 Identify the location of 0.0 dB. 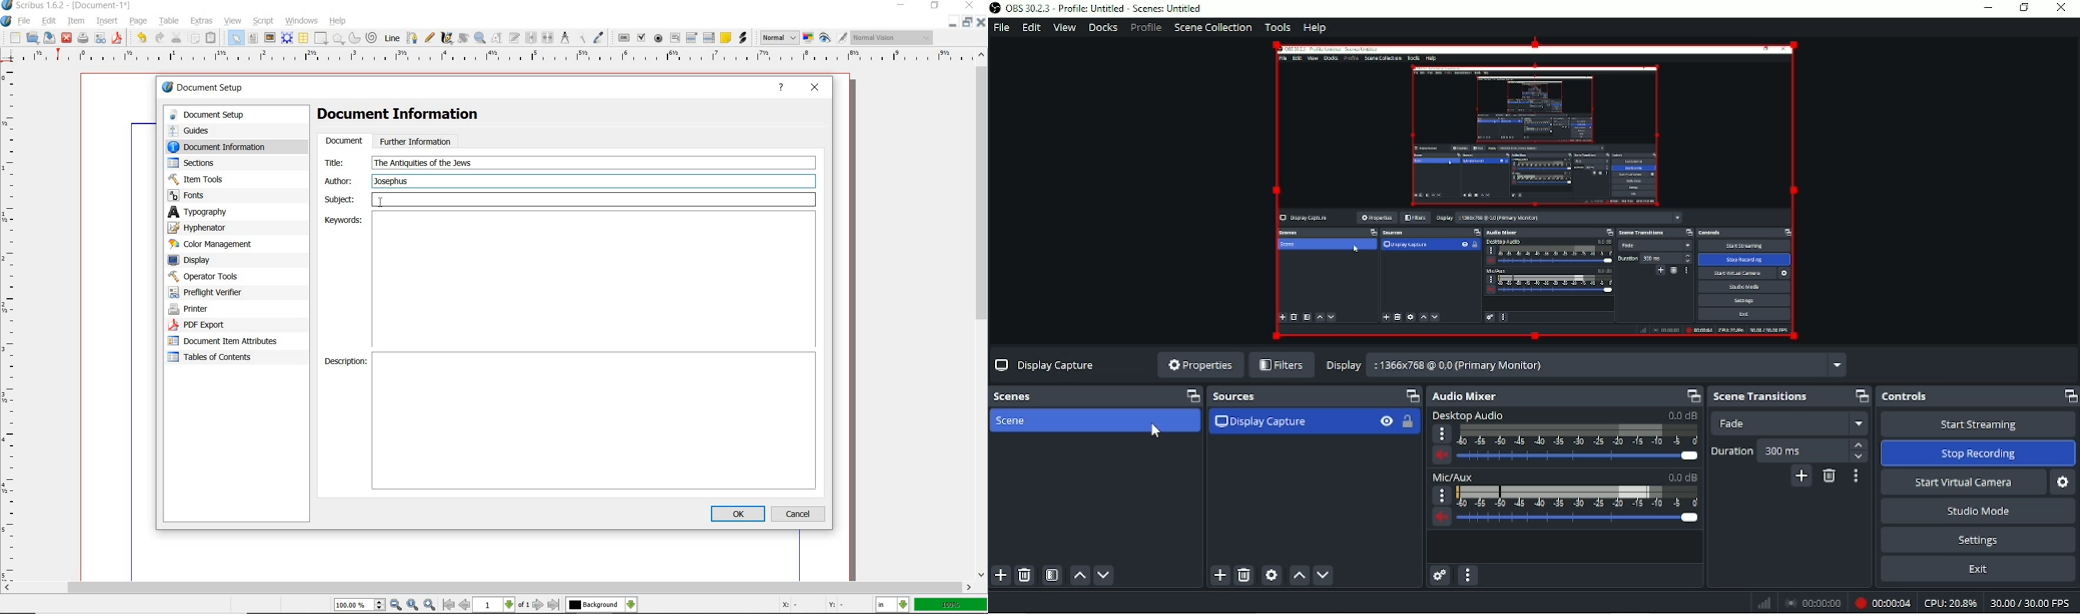
(1681, 477).